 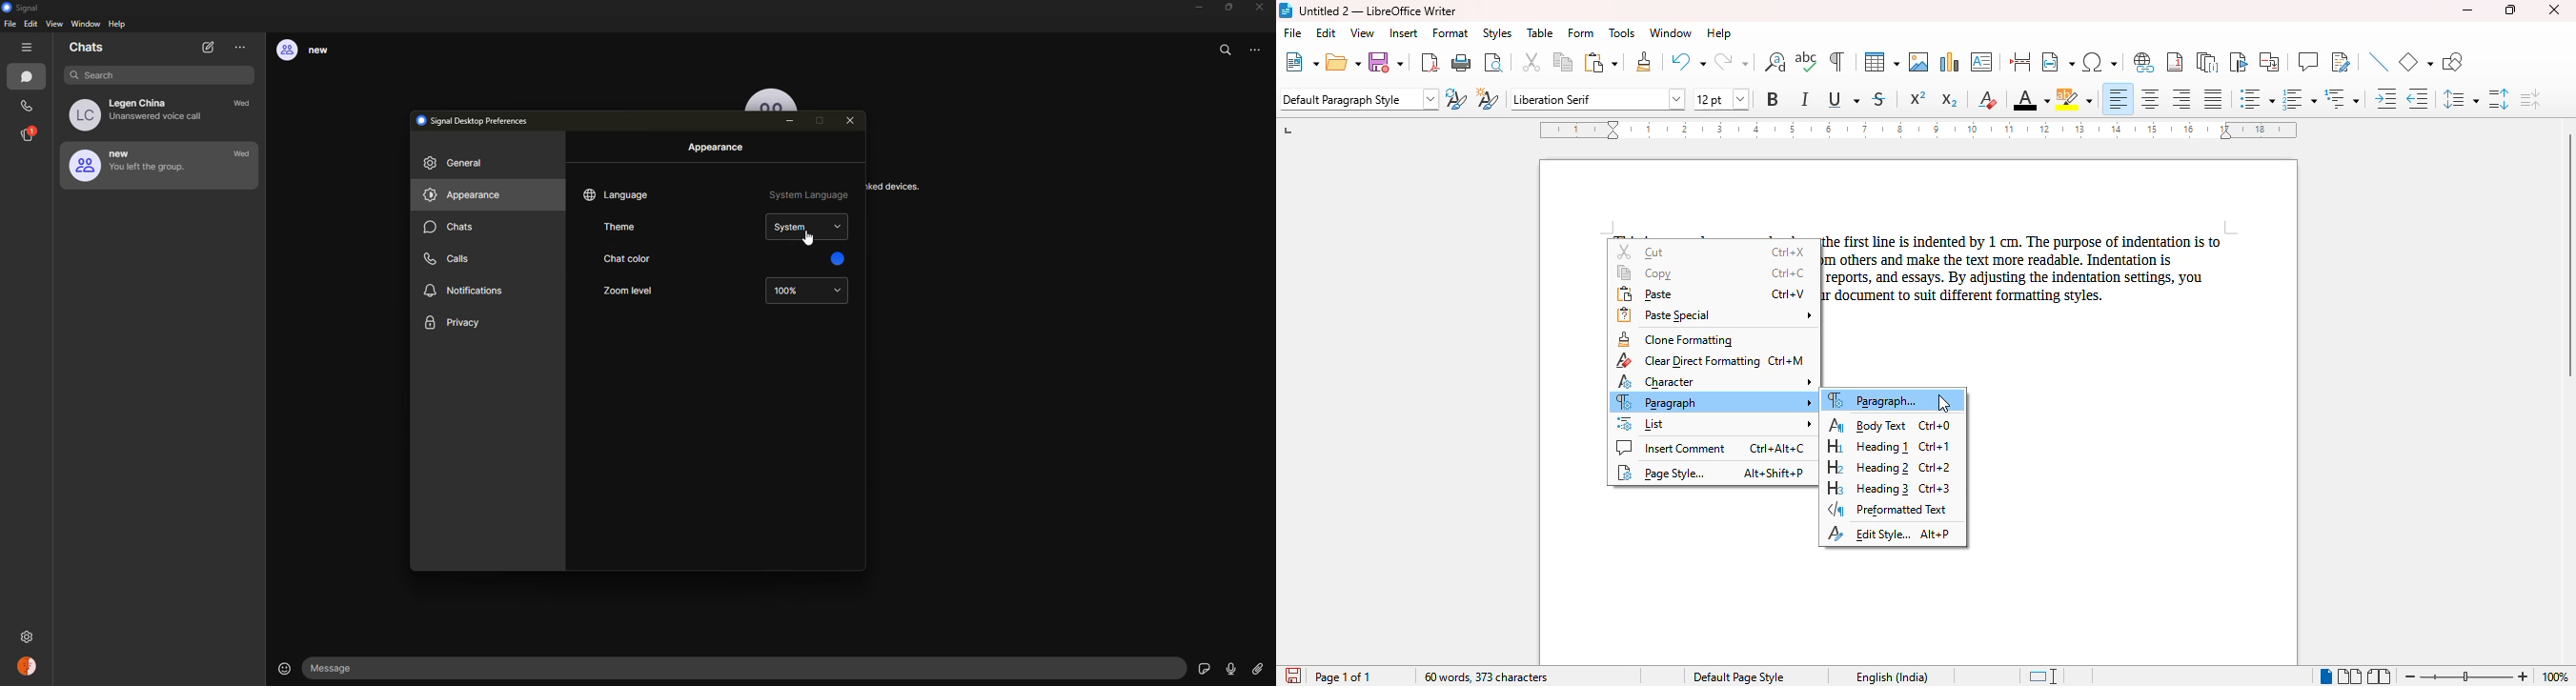 I want to click on click to save the document, so click(x=1292, y=675).